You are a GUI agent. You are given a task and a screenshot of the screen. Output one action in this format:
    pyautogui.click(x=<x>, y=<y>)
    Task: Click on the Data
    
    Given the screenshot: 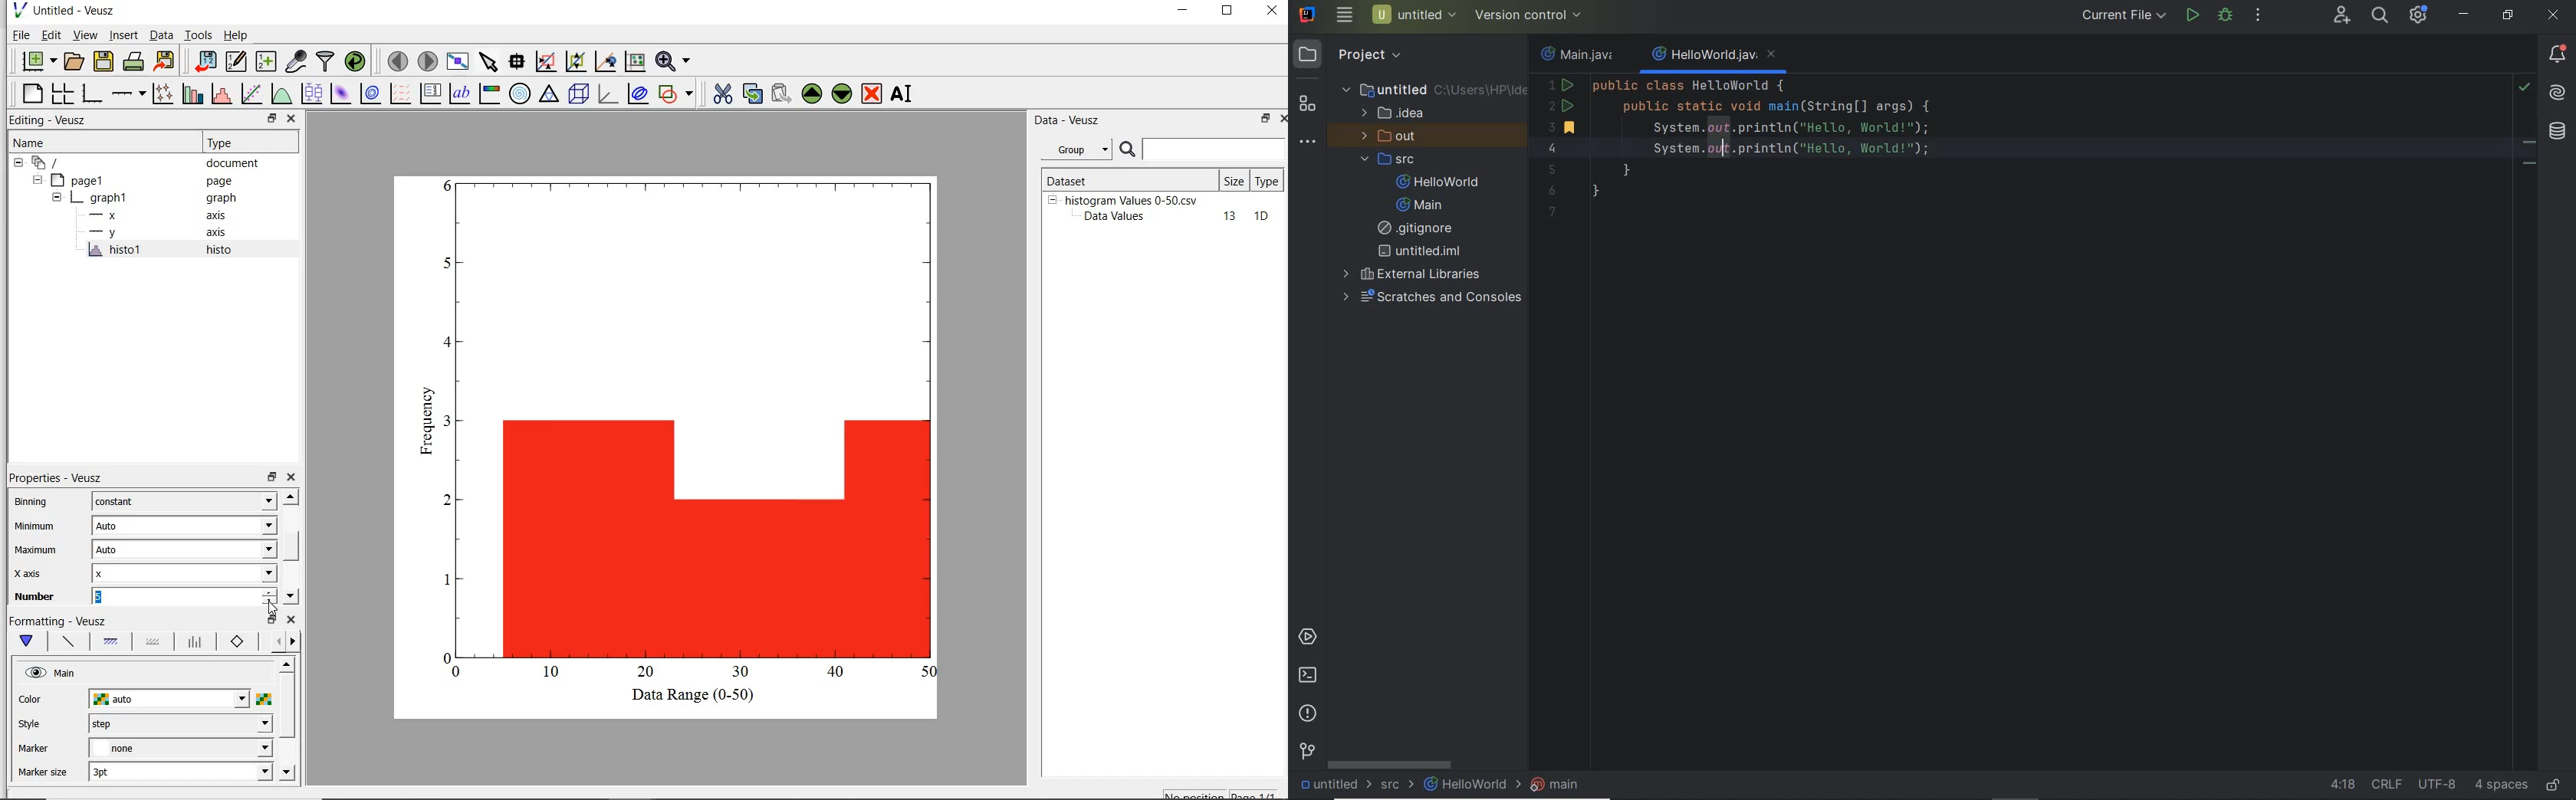 What is the action you would take?
    pyautogui.click(x=161, y=34)
    